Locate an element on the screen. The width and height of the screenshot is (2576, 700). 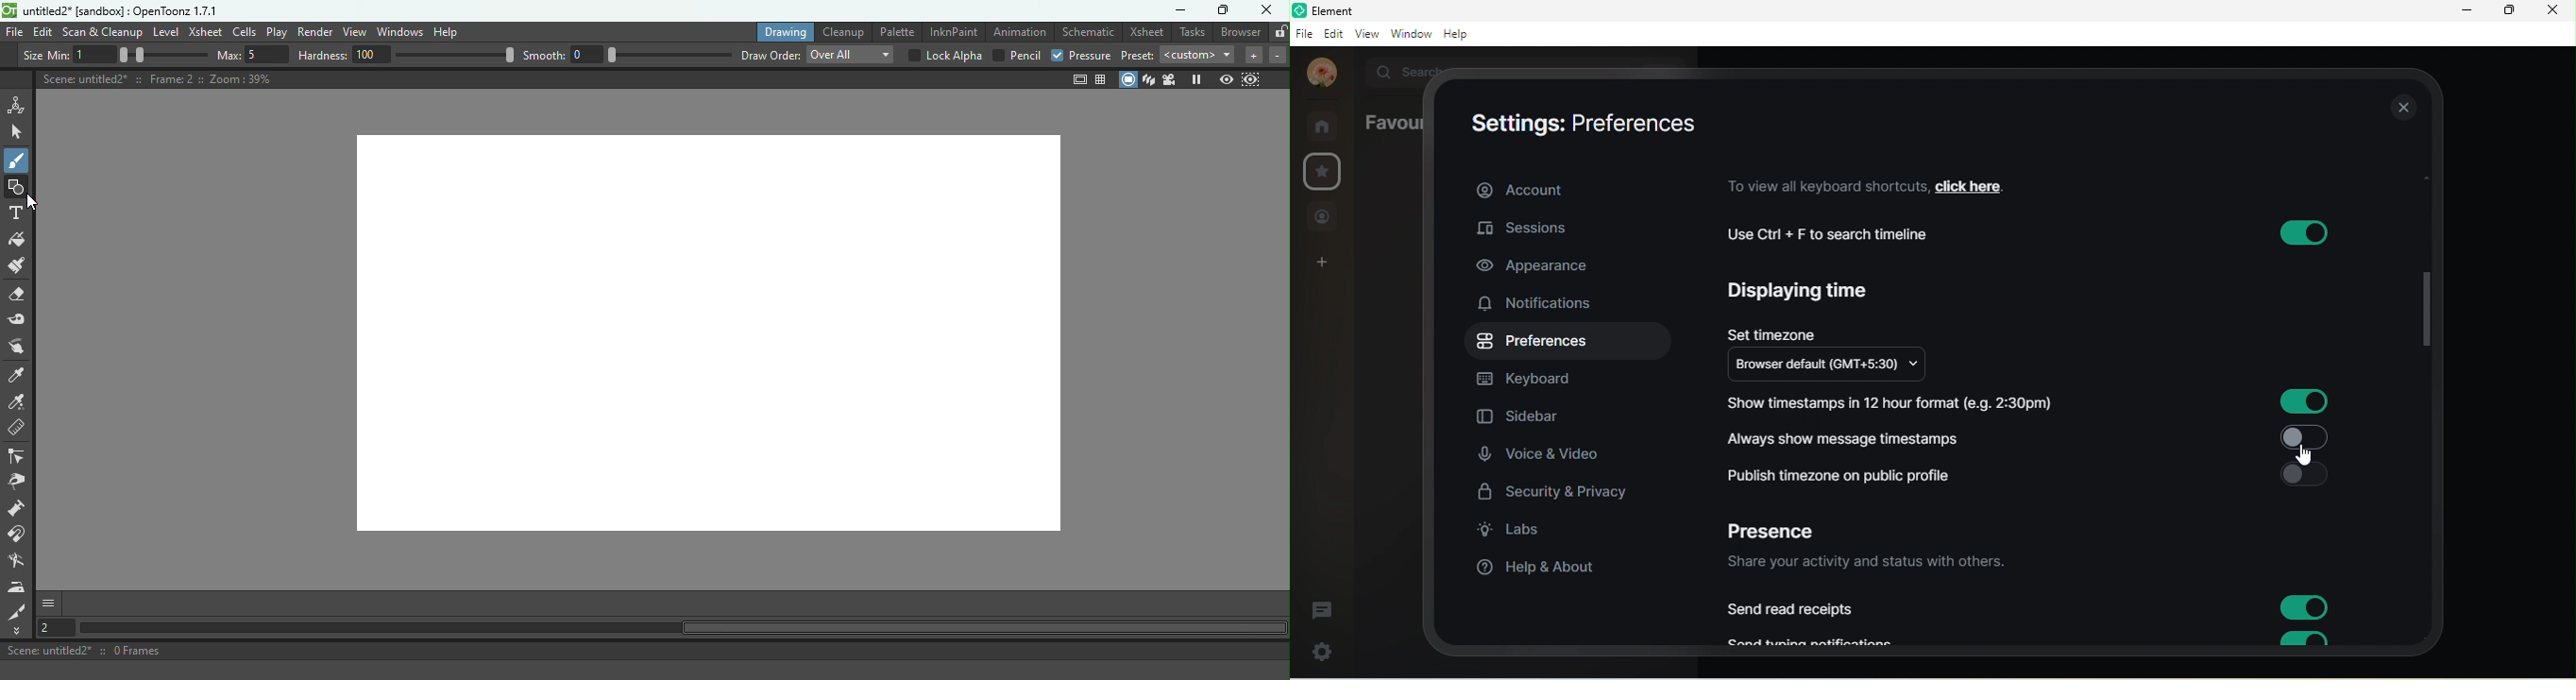
settings: account is located at coordinates (1574, 122).